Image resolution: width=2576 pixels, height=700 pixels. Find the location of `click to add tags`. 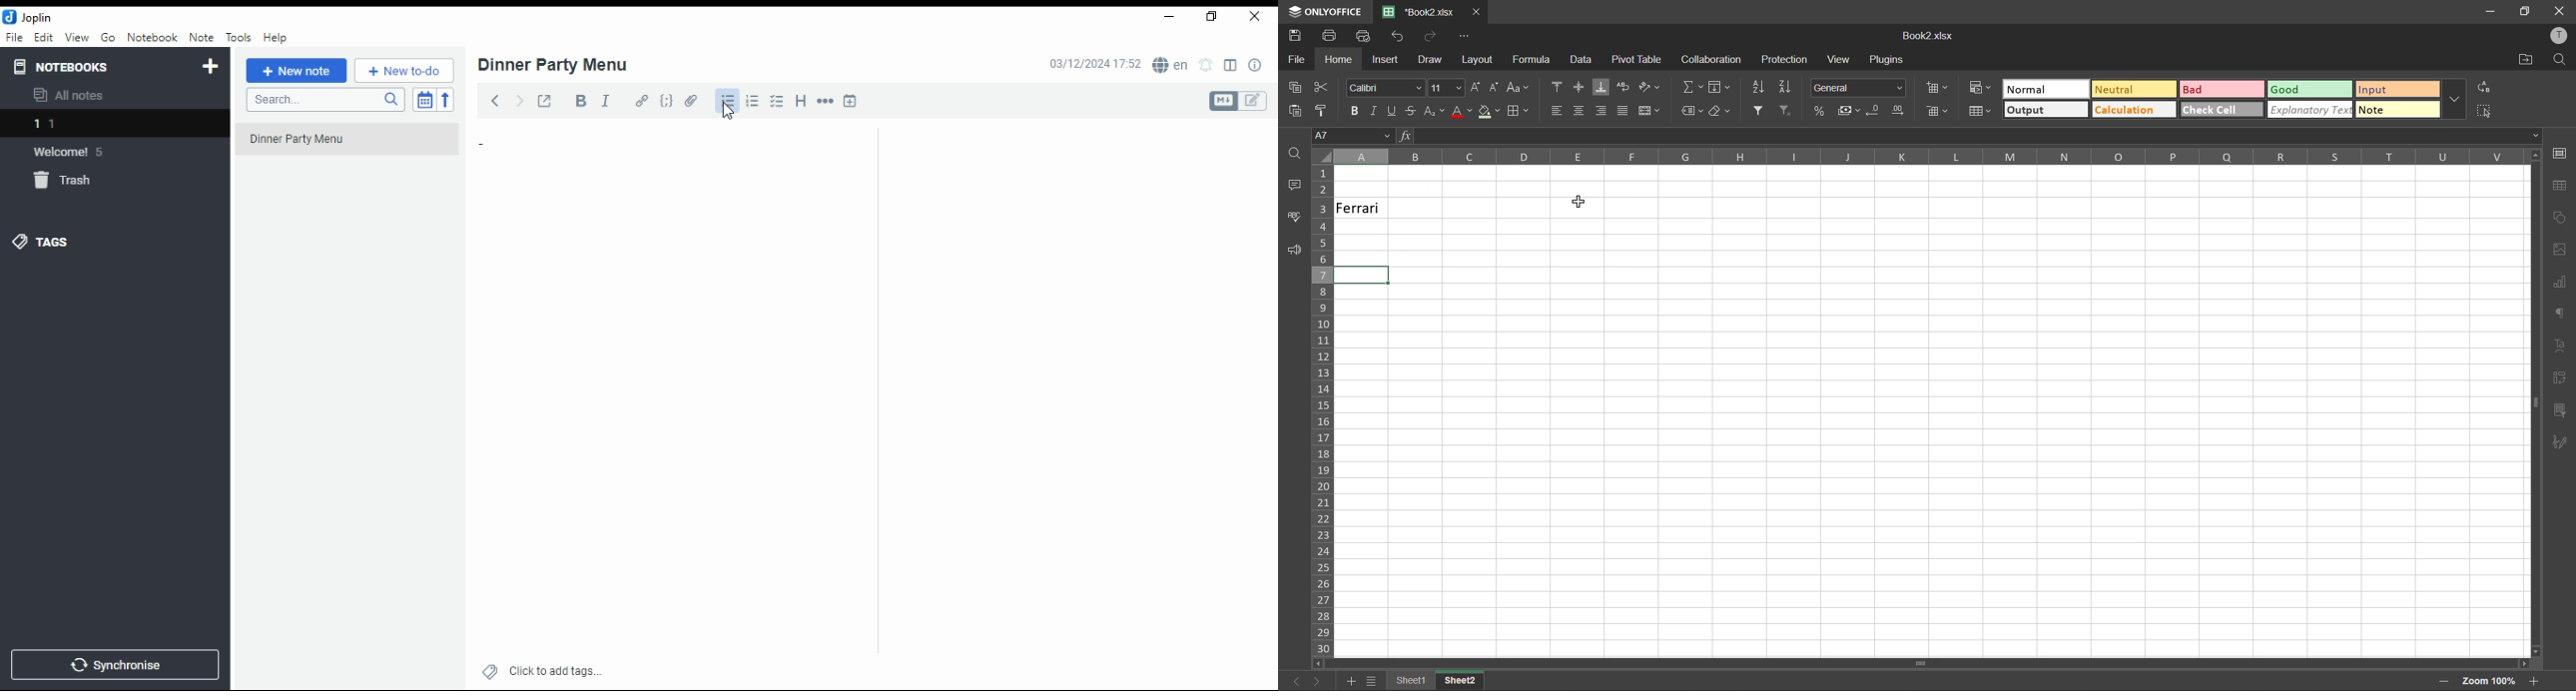

click to add tags is located at coordinates (553, 670).